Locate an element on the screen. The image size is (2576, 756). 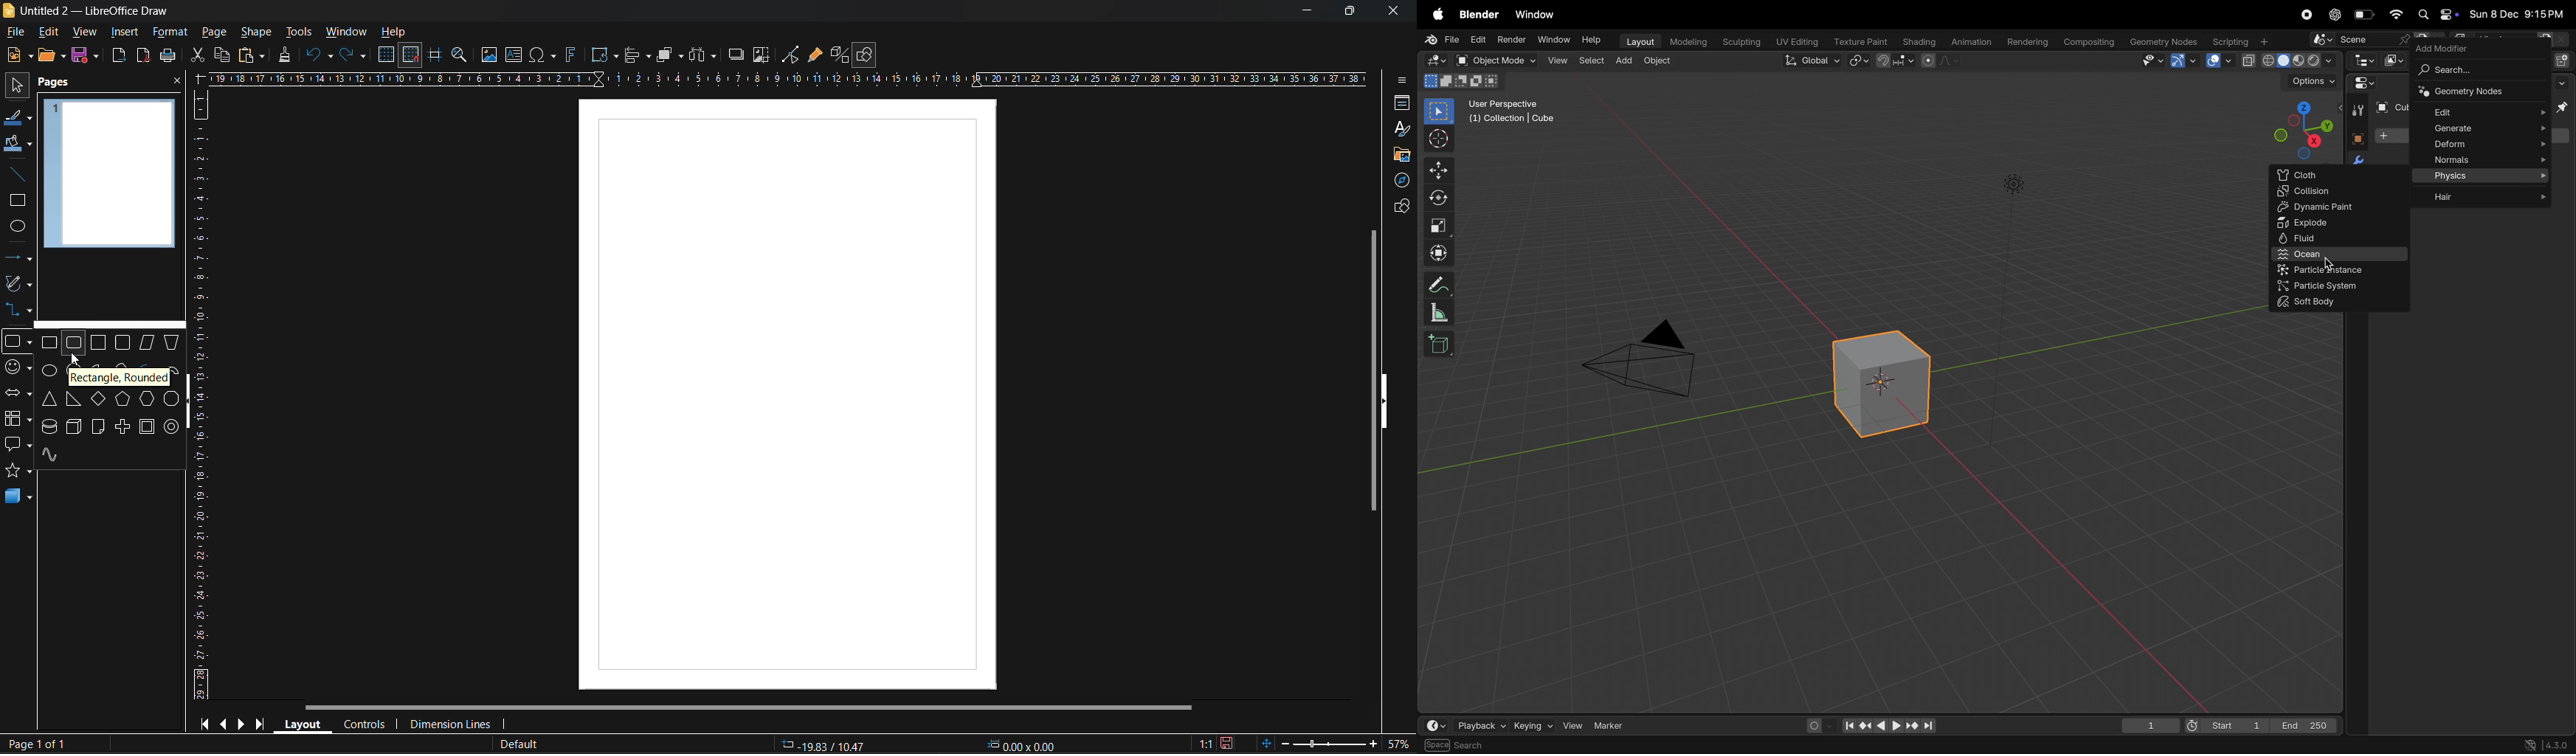
controls is located at coordinates (363, 726).